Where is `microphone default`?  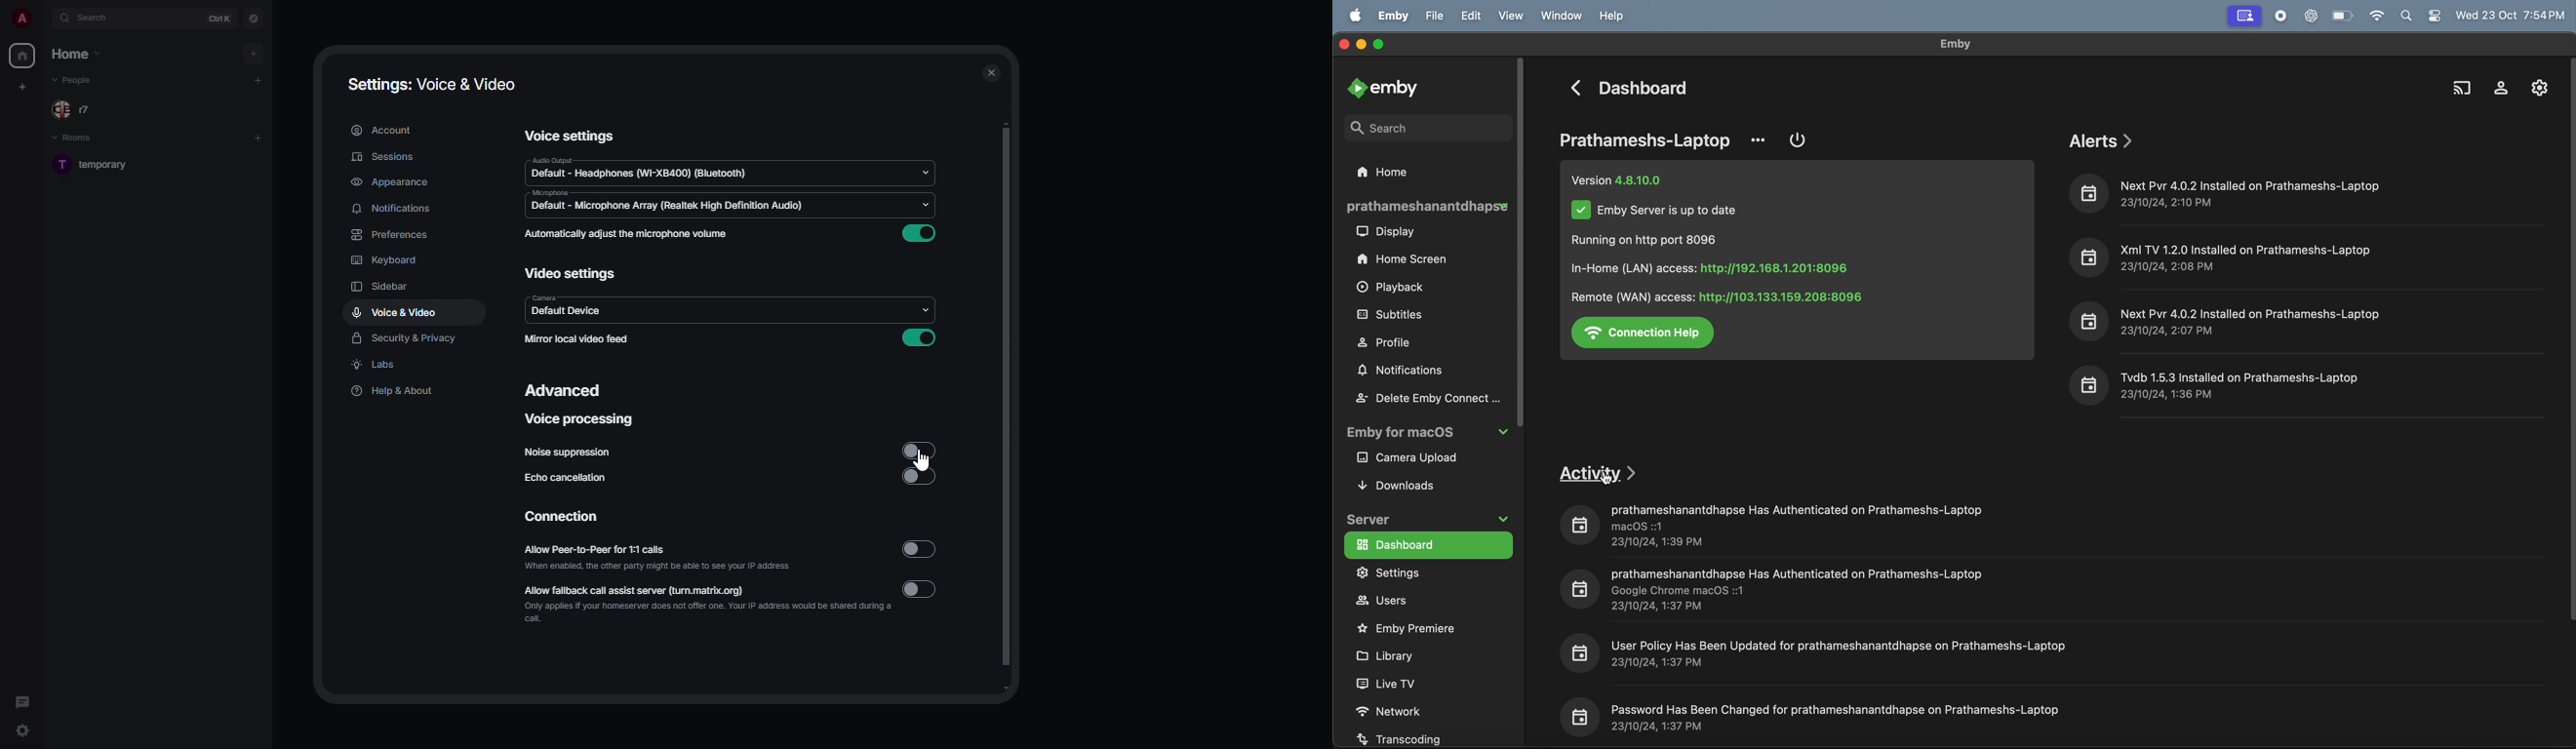
microphone default is located at coordinates (665, 202).